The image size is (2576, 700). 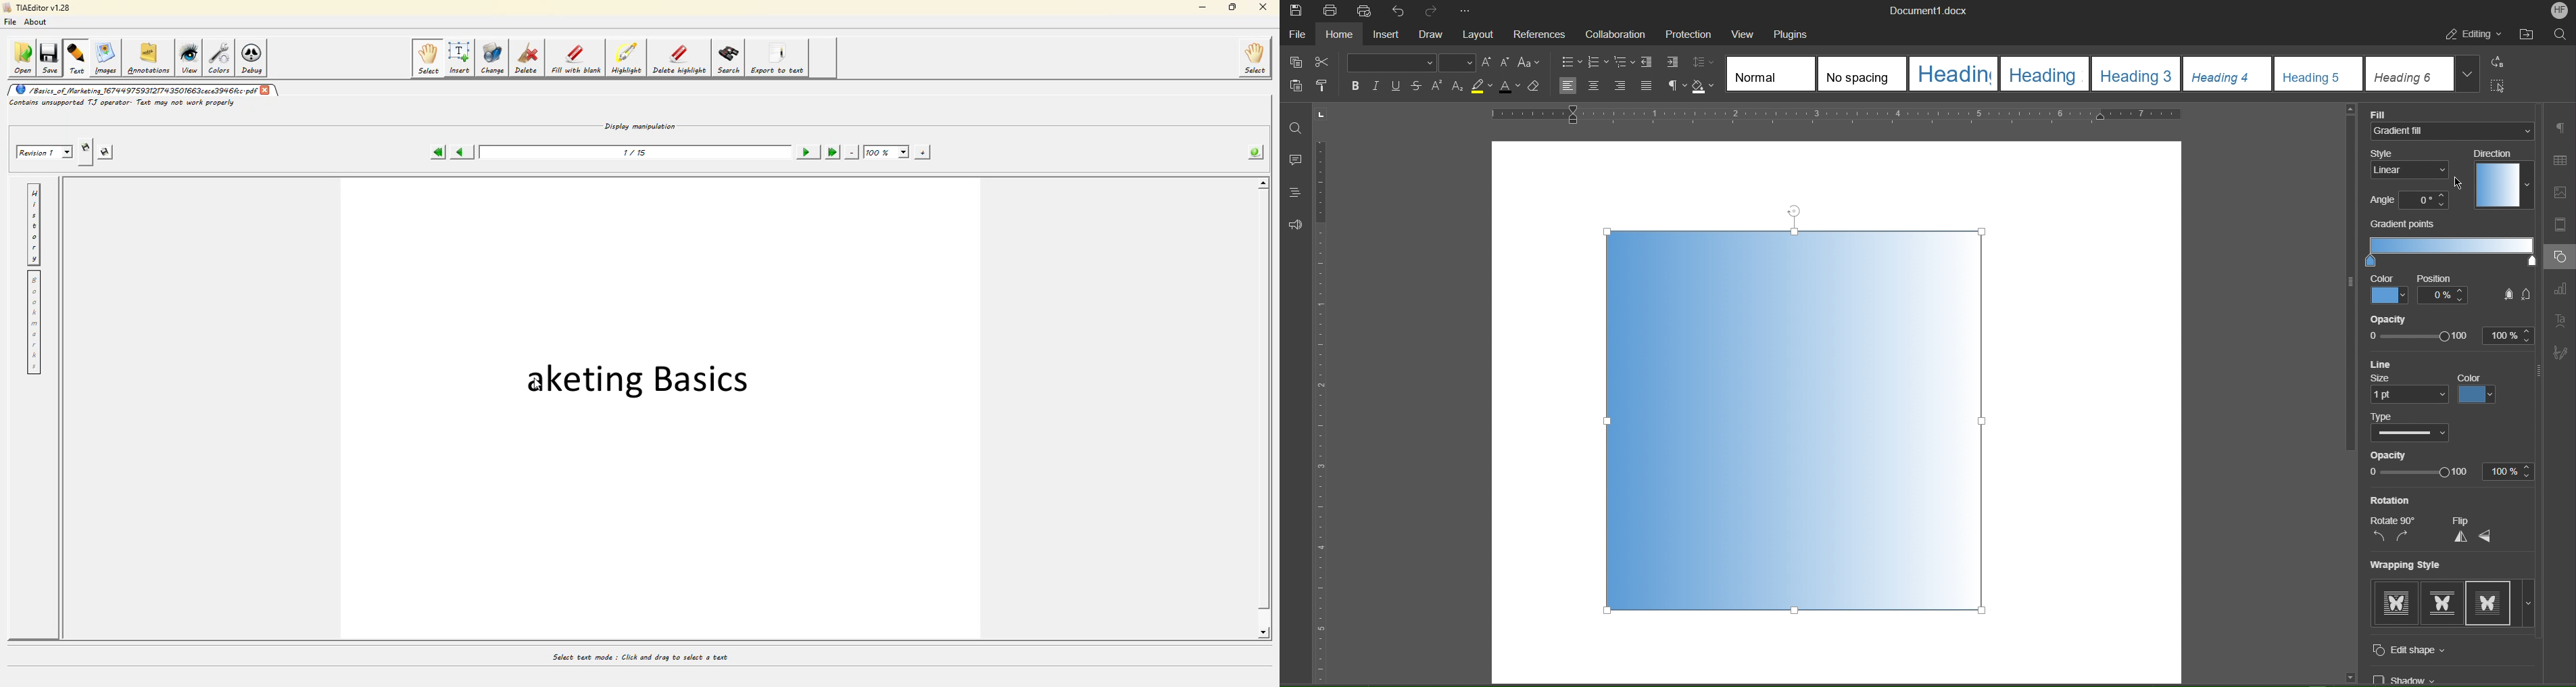 I want to click on Text Art, so click(x=2562, y=318).